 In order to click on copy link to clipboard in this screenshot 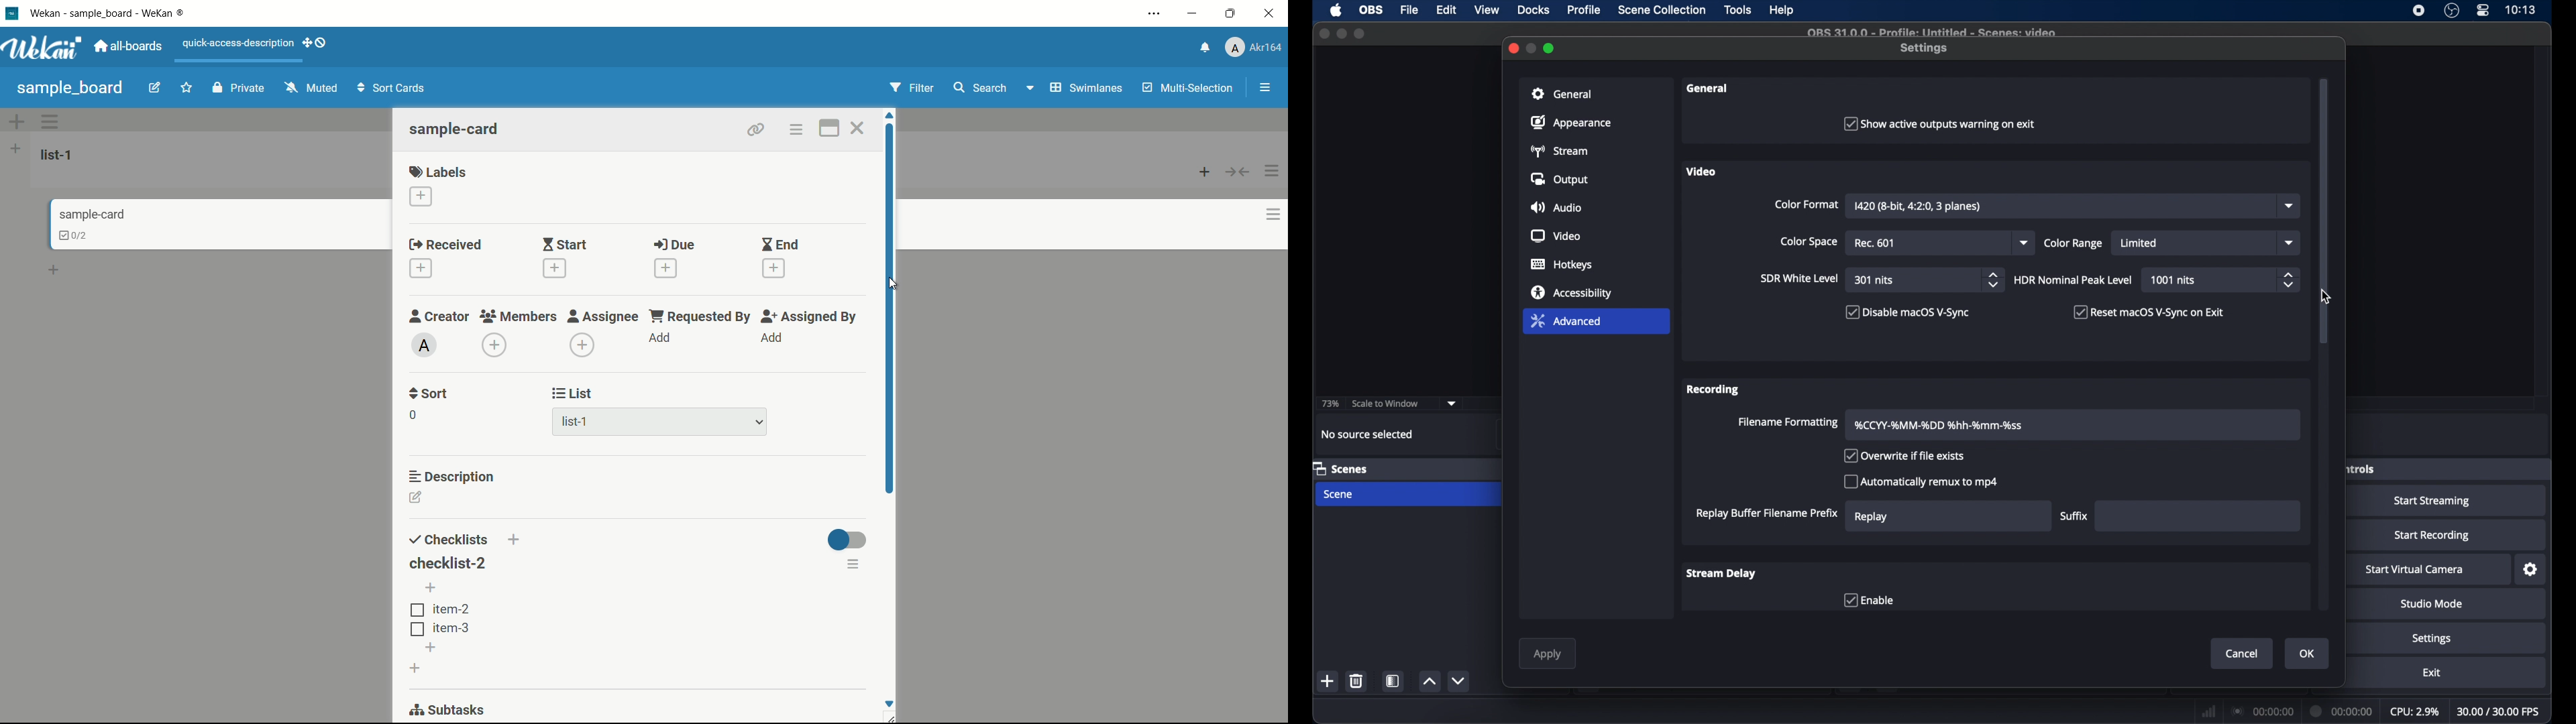, I will do `click(756, 131)`.